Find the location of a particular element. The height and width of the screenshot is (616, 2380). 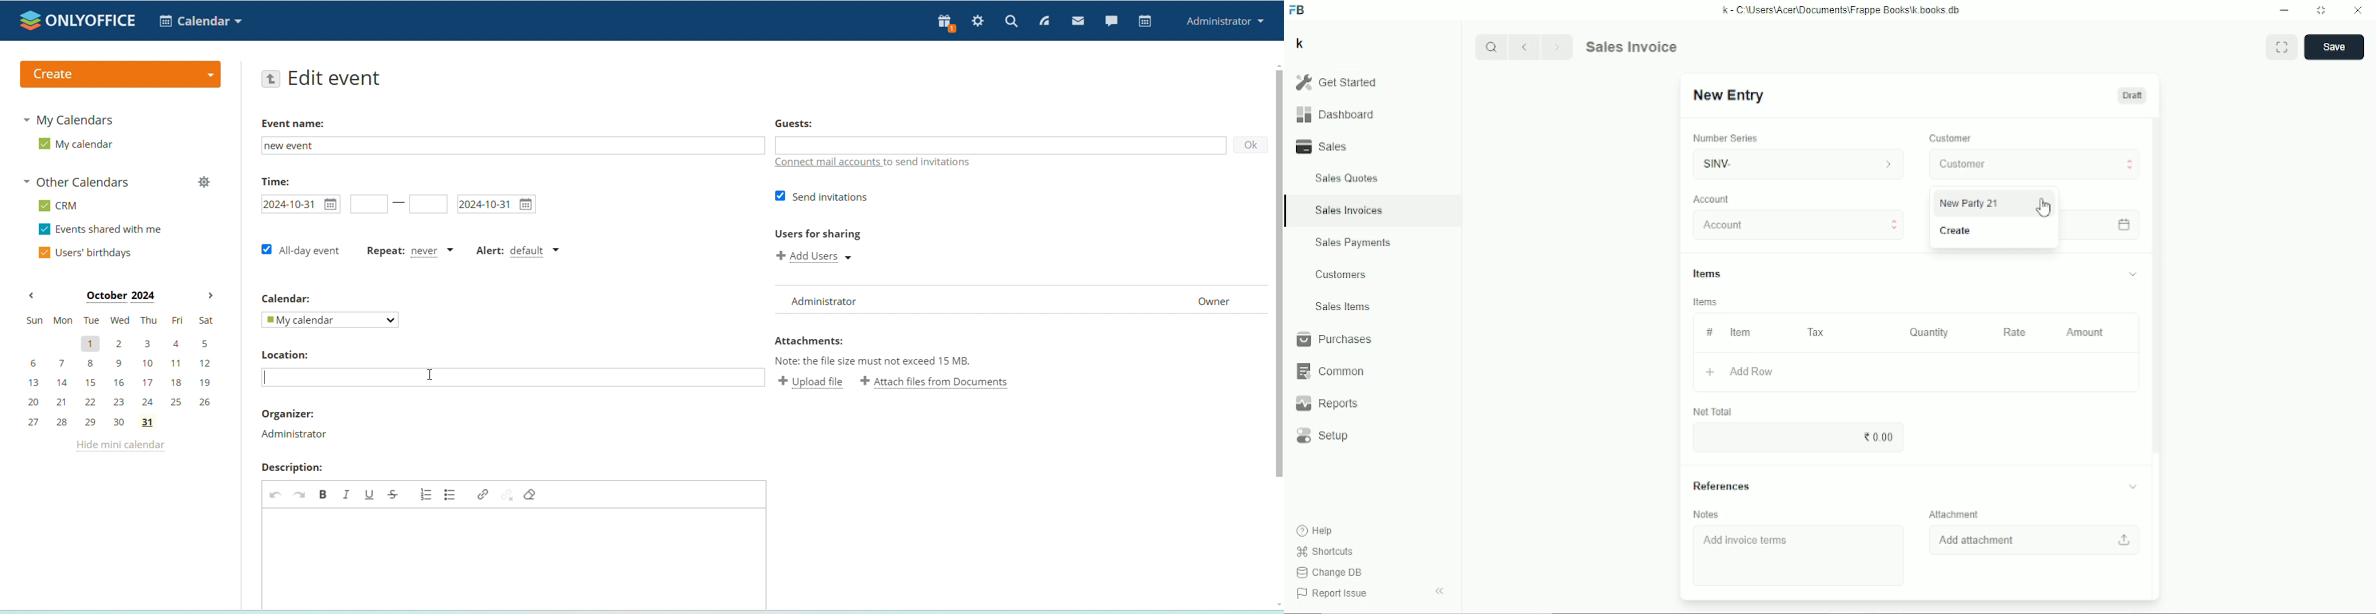

Reports is located at coordinates (1326, 404).